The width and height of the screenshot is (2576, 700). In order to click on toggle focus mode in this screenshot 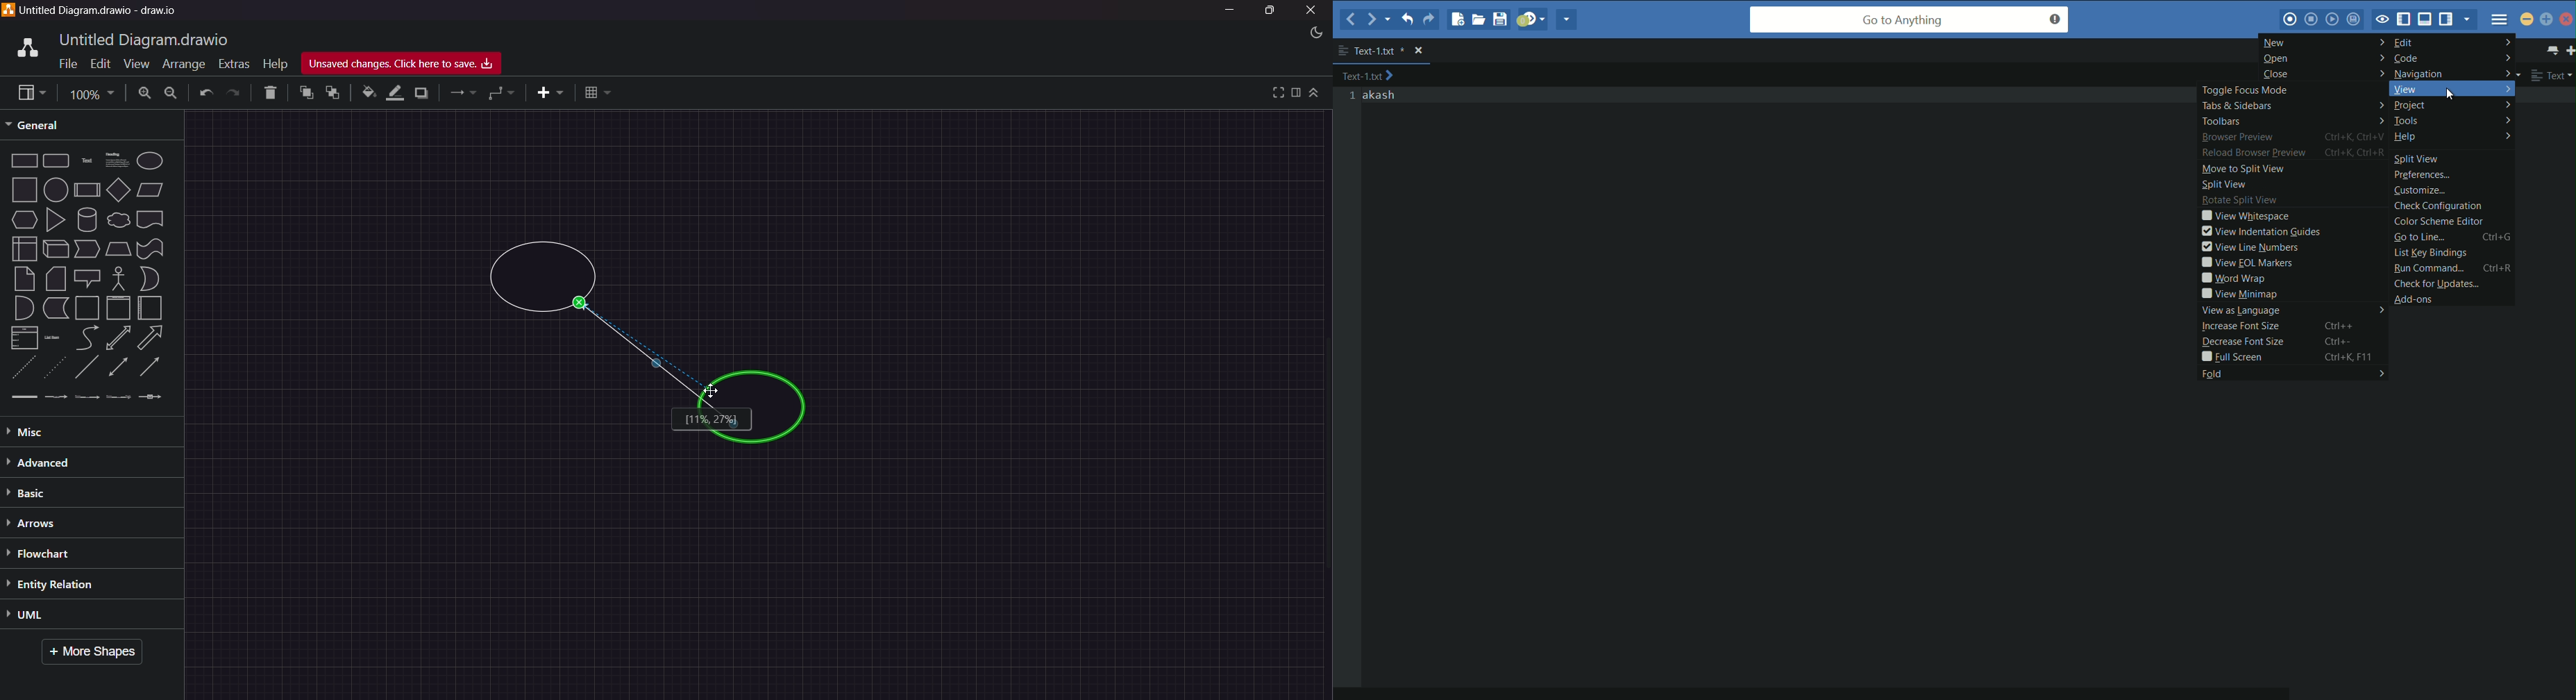, I will do `click(2382, 21)`.